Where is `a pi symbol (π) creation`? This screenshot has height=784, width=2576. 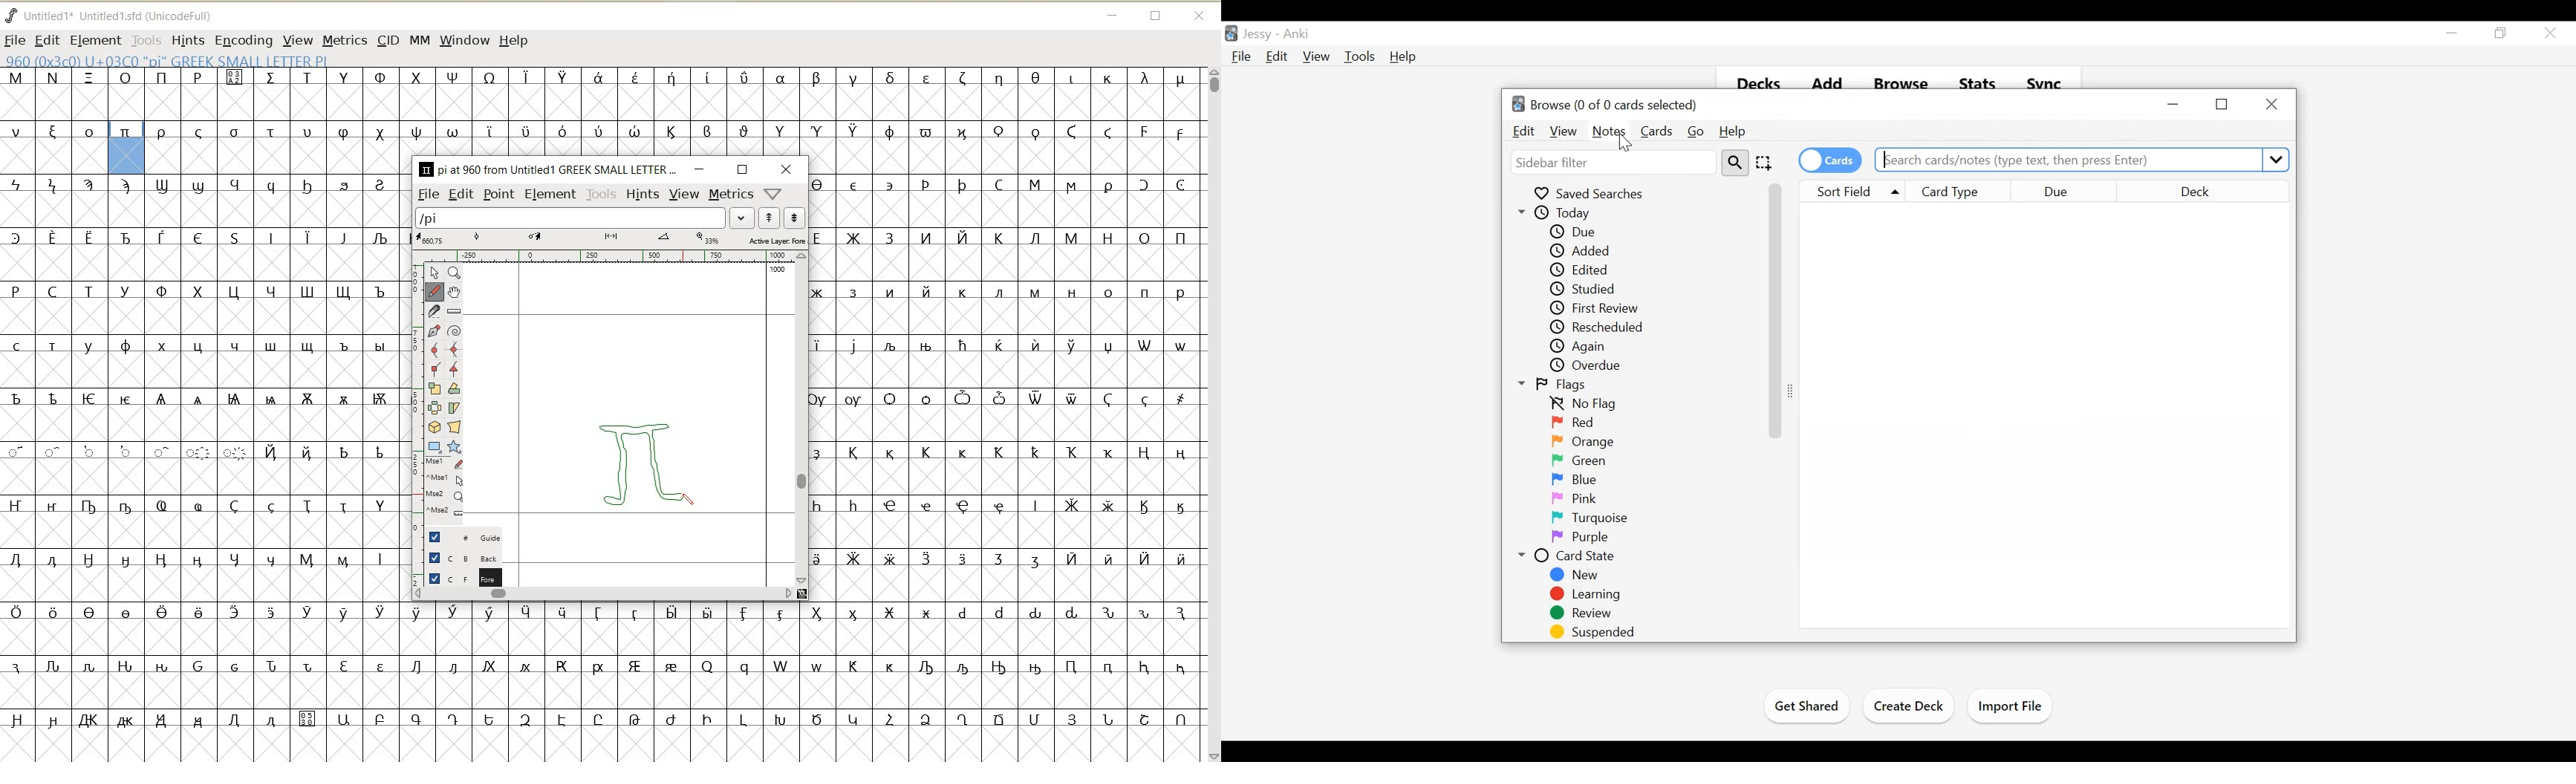 a pi symbol (π) creation is located at coordinates (648, 460).